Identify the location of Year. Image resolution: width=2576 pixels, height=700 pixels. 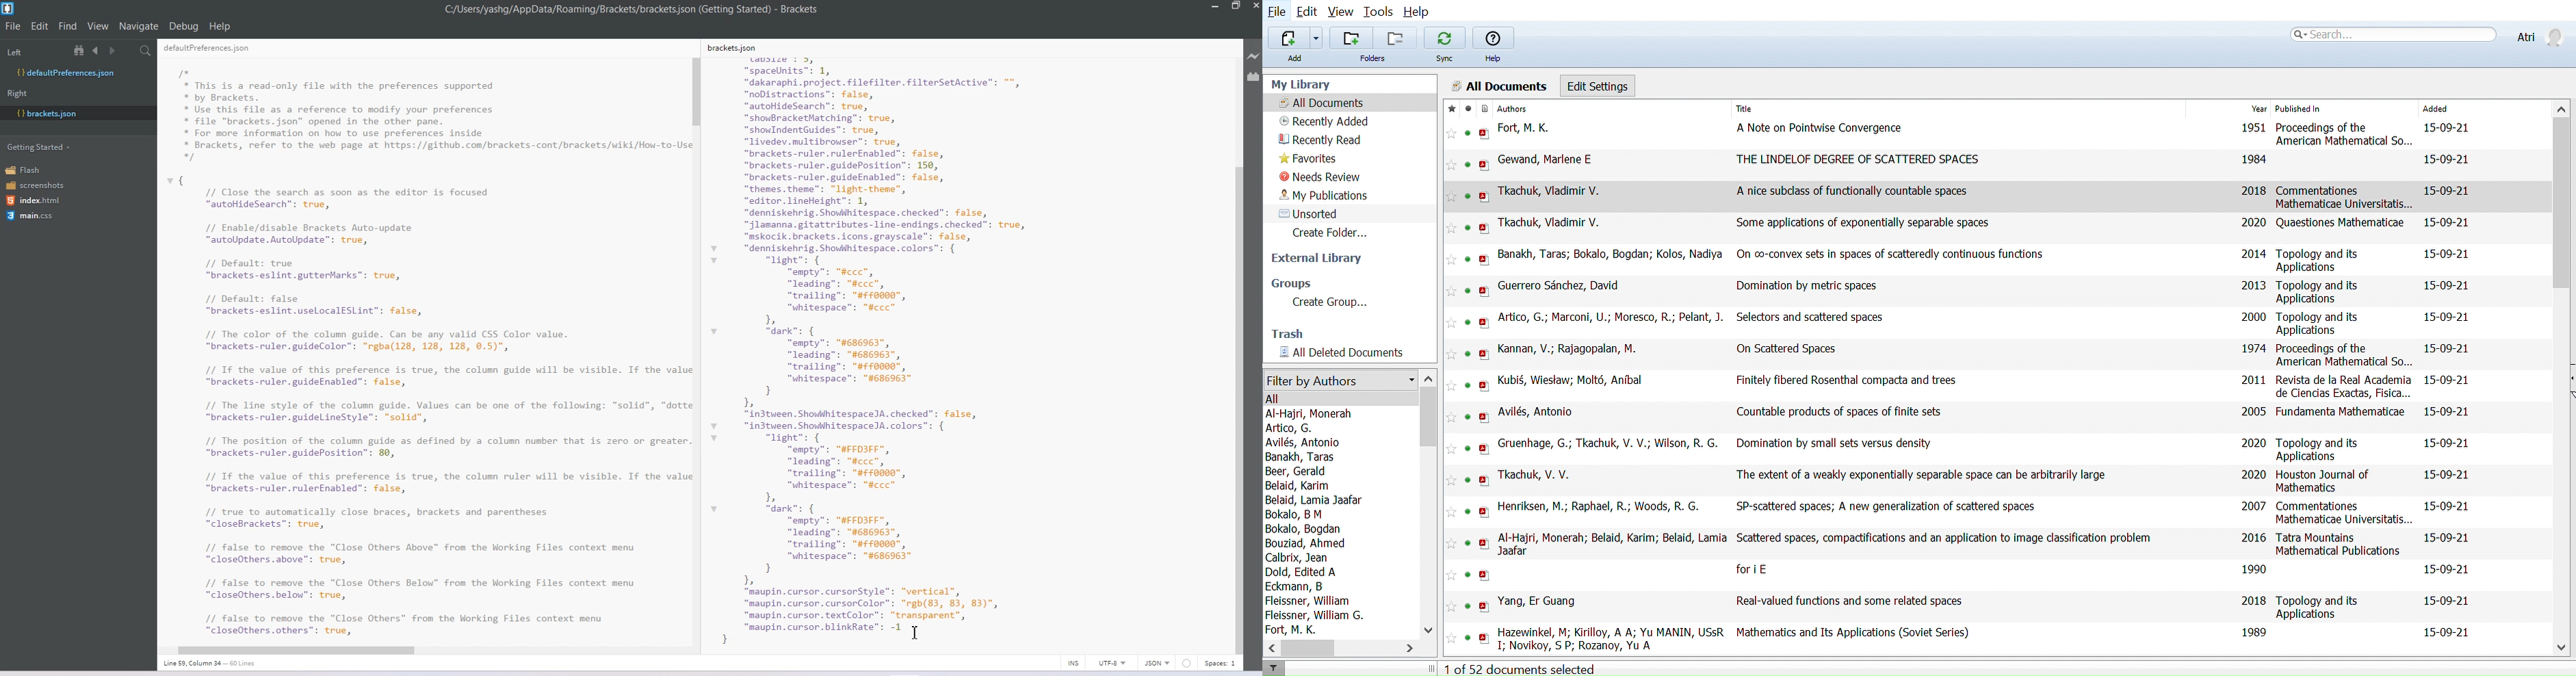
(2259, 109).